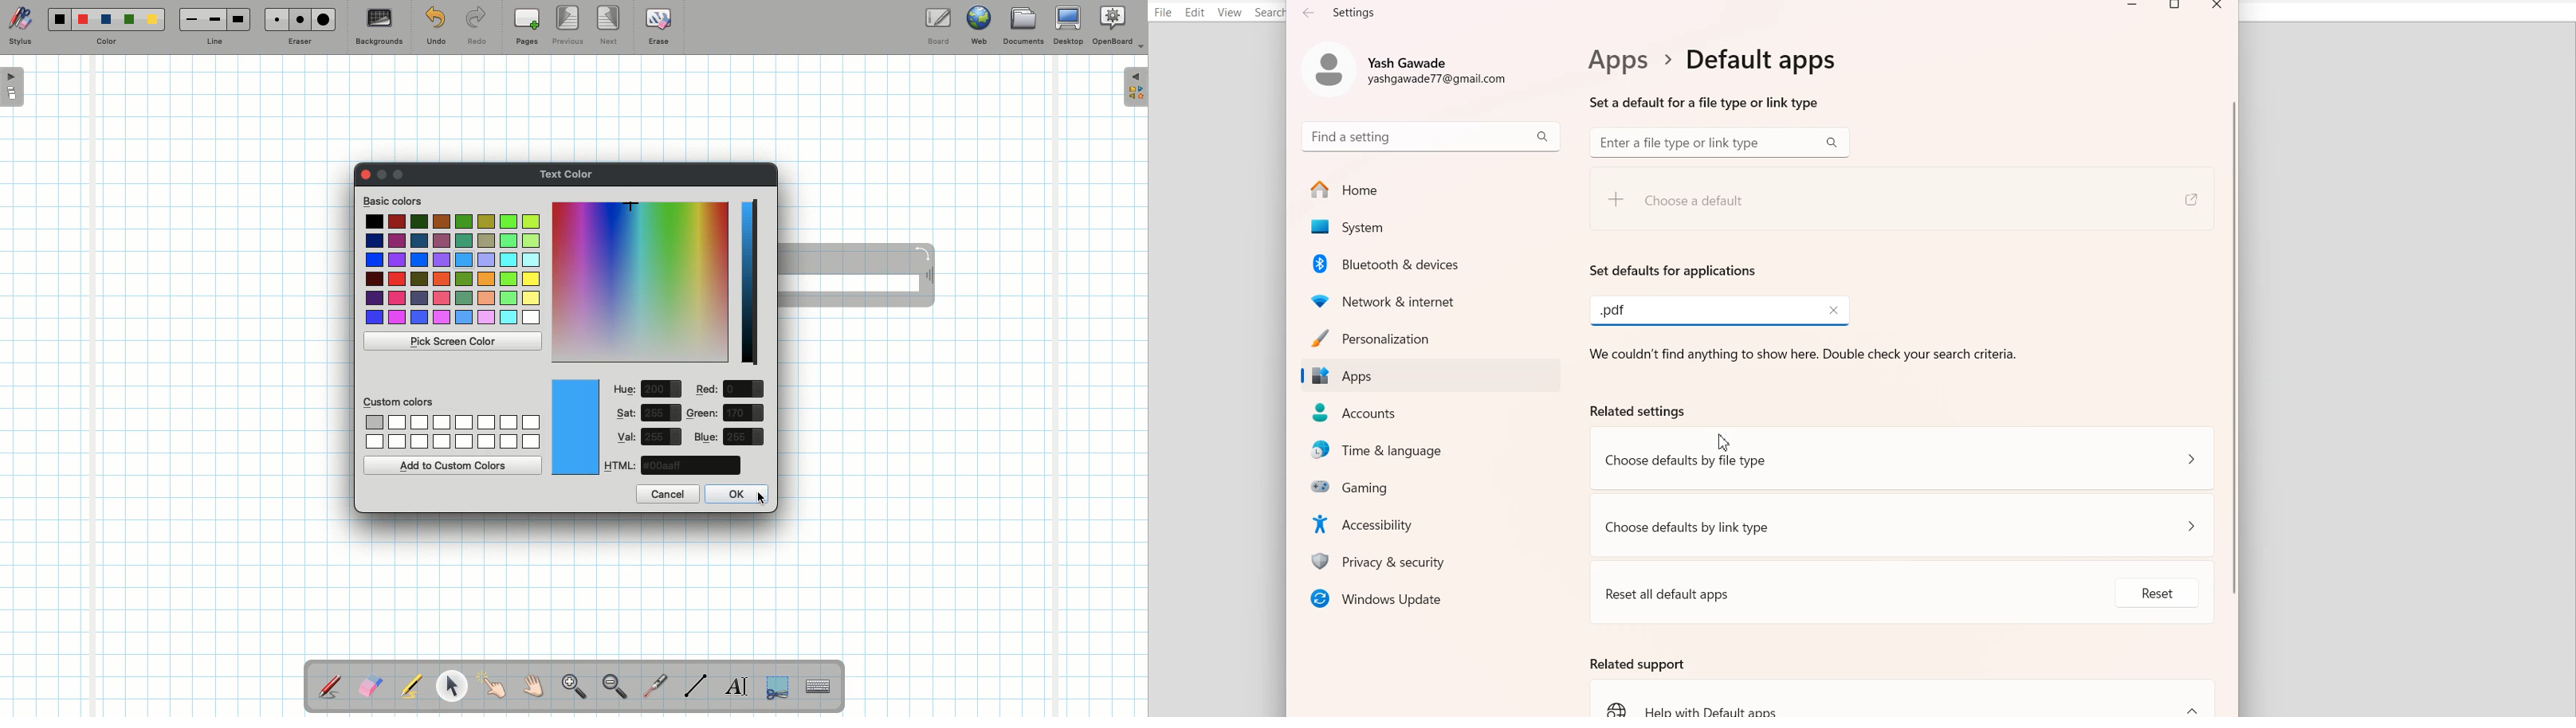 The height and width of the screenshot is (728, 2576). What do you see at coordinates (1828, 309) in the screenshot?
I see `Close` at bounding box center [1828, 309].